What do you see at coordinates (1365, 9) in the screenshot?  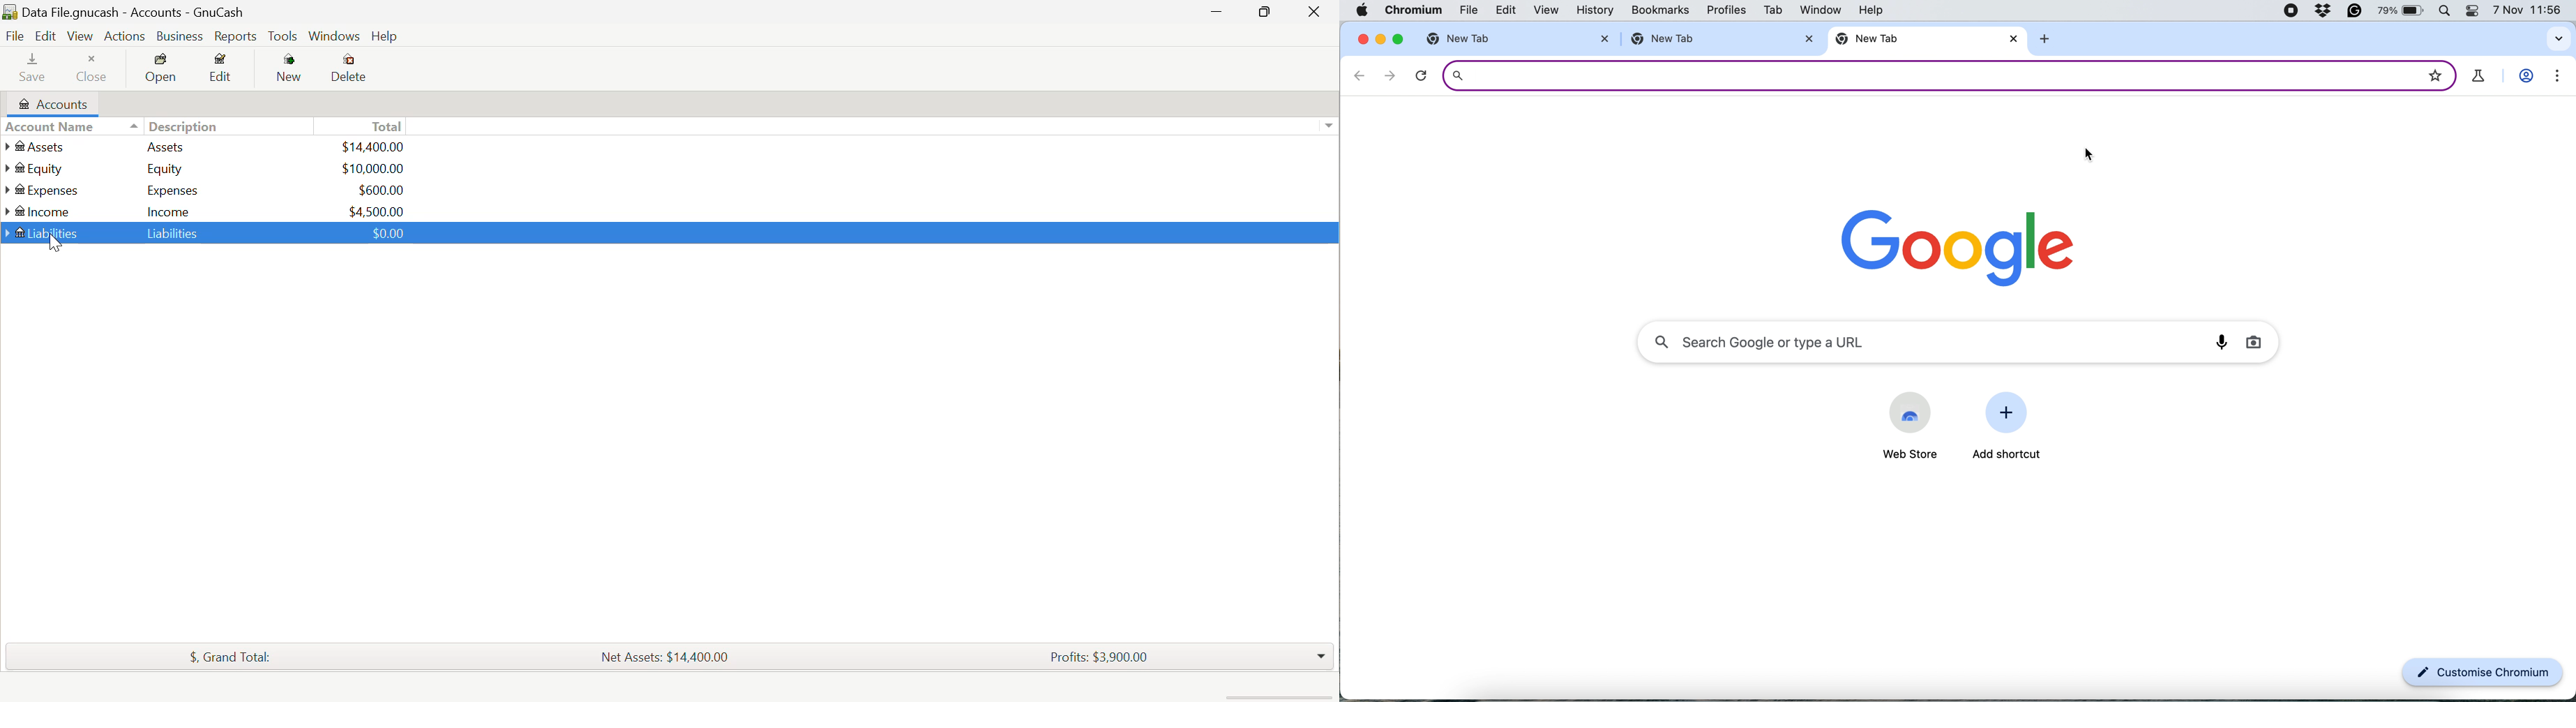 I see `system logo` at bounding box center [1365, 9].